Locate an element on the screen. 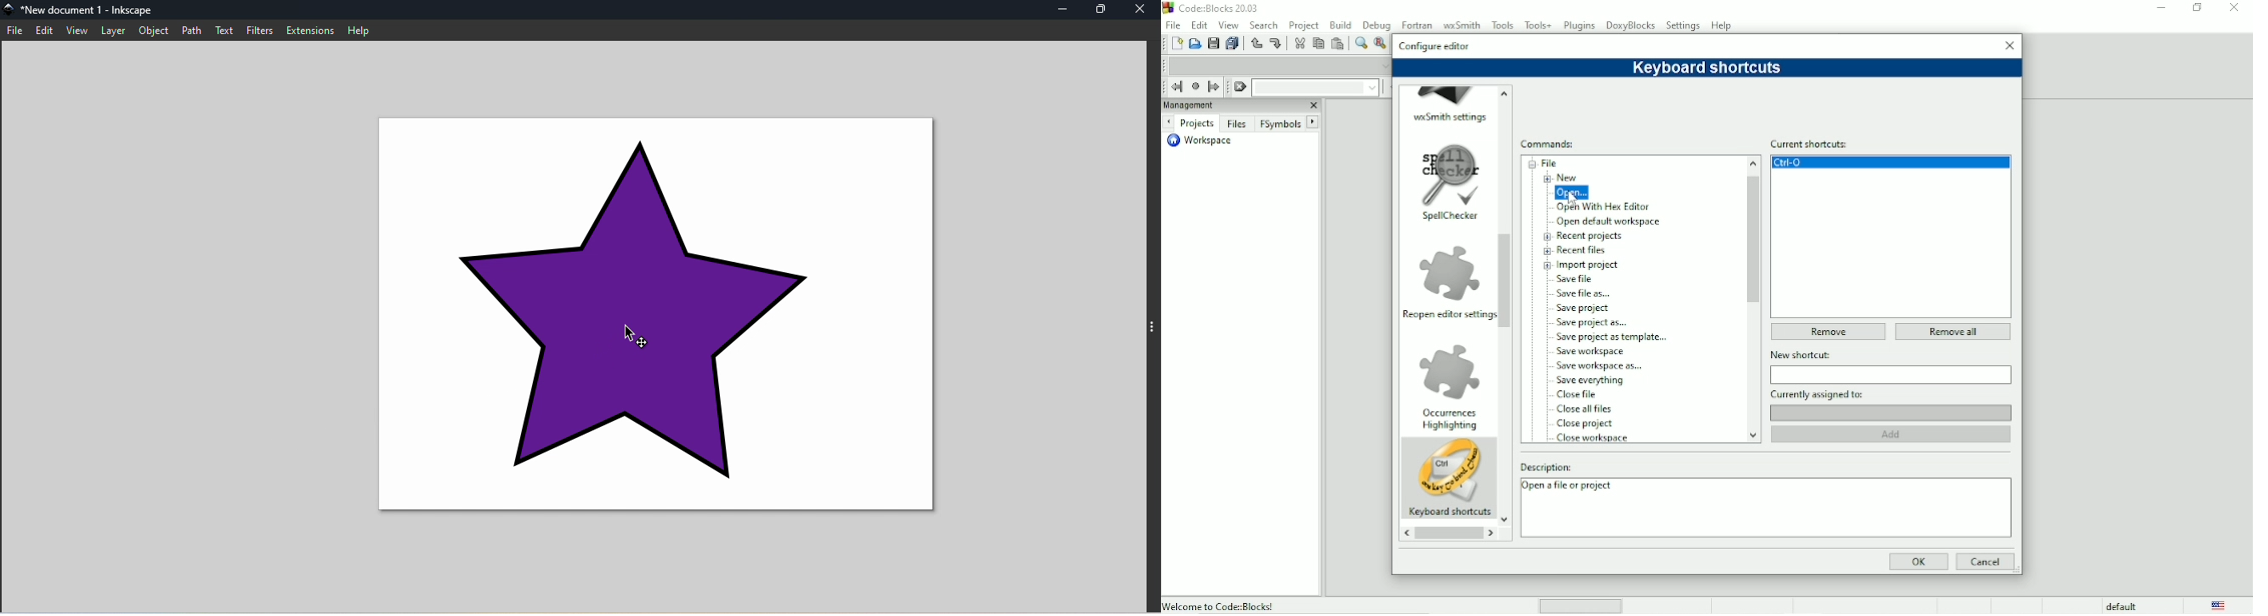 The image size is (2268, 616). File is located at coordinates (15, 32).